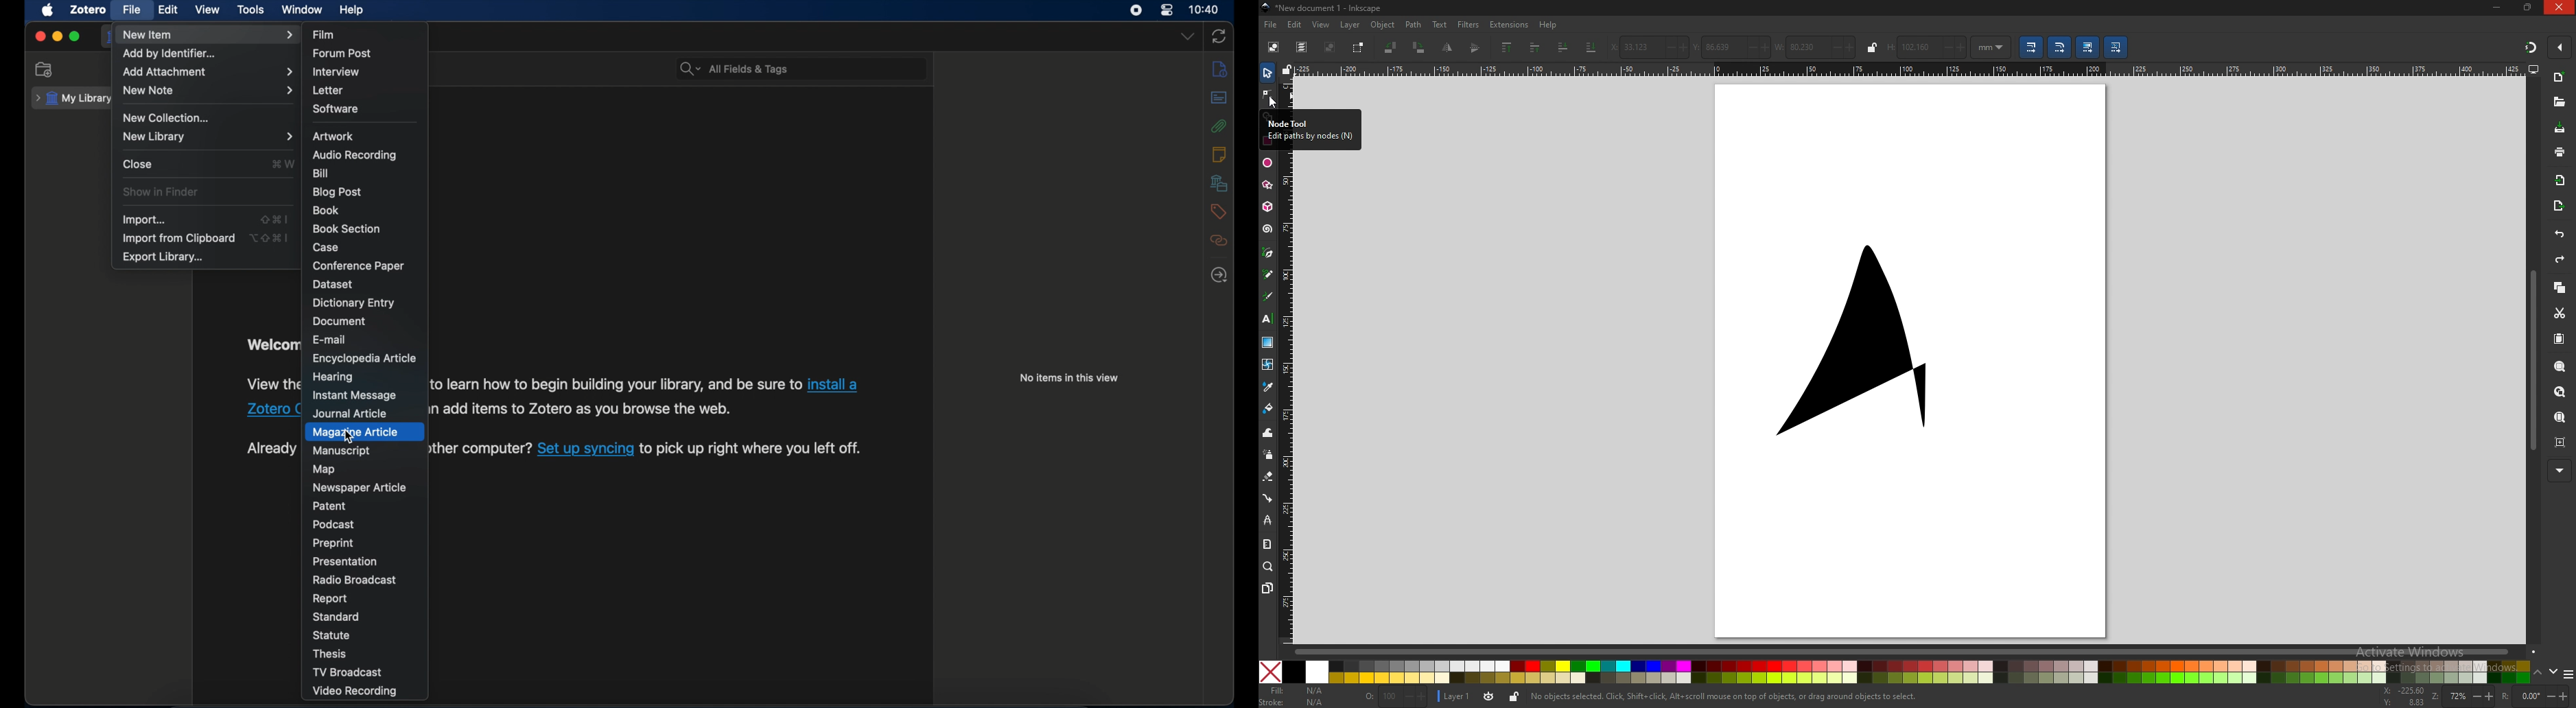 The height and width of the screenshot is (728, 2576). What do you see at coordinates (2561, 392) in the screenshot?
I see `zoom drawing` at bounding box center [2561, 392].